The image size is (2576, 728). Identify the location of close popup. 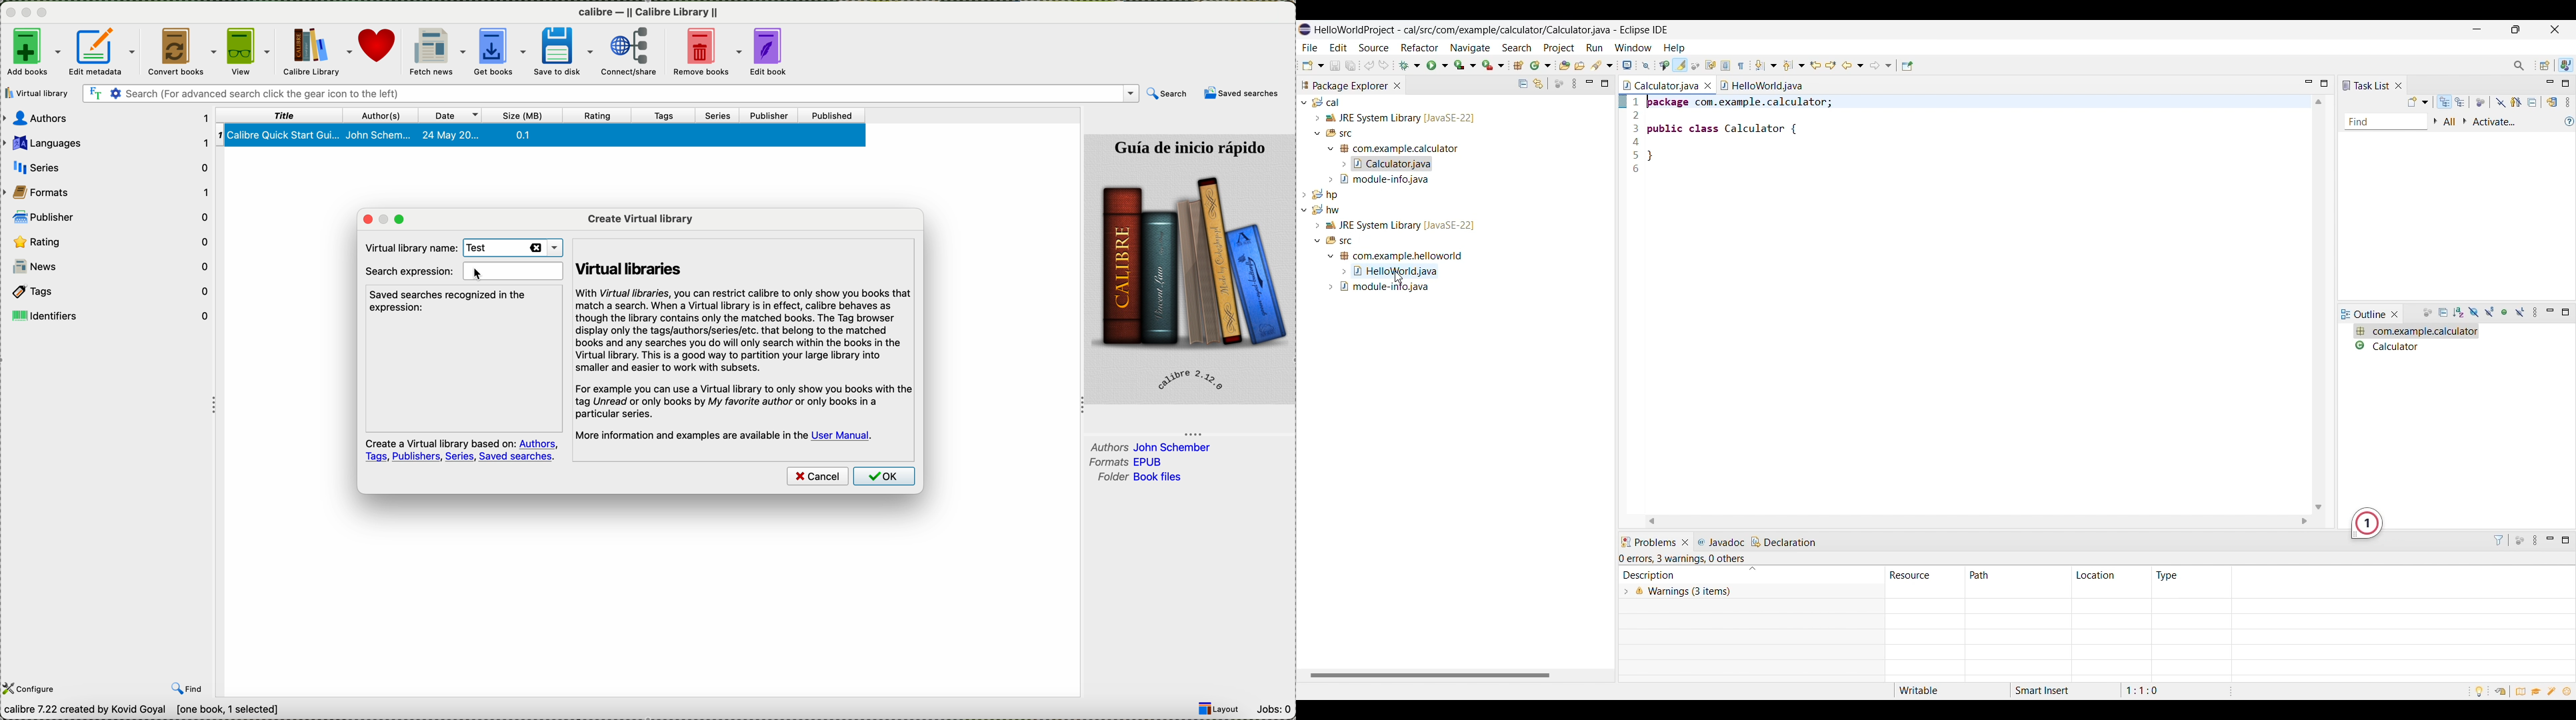
(362, 219).